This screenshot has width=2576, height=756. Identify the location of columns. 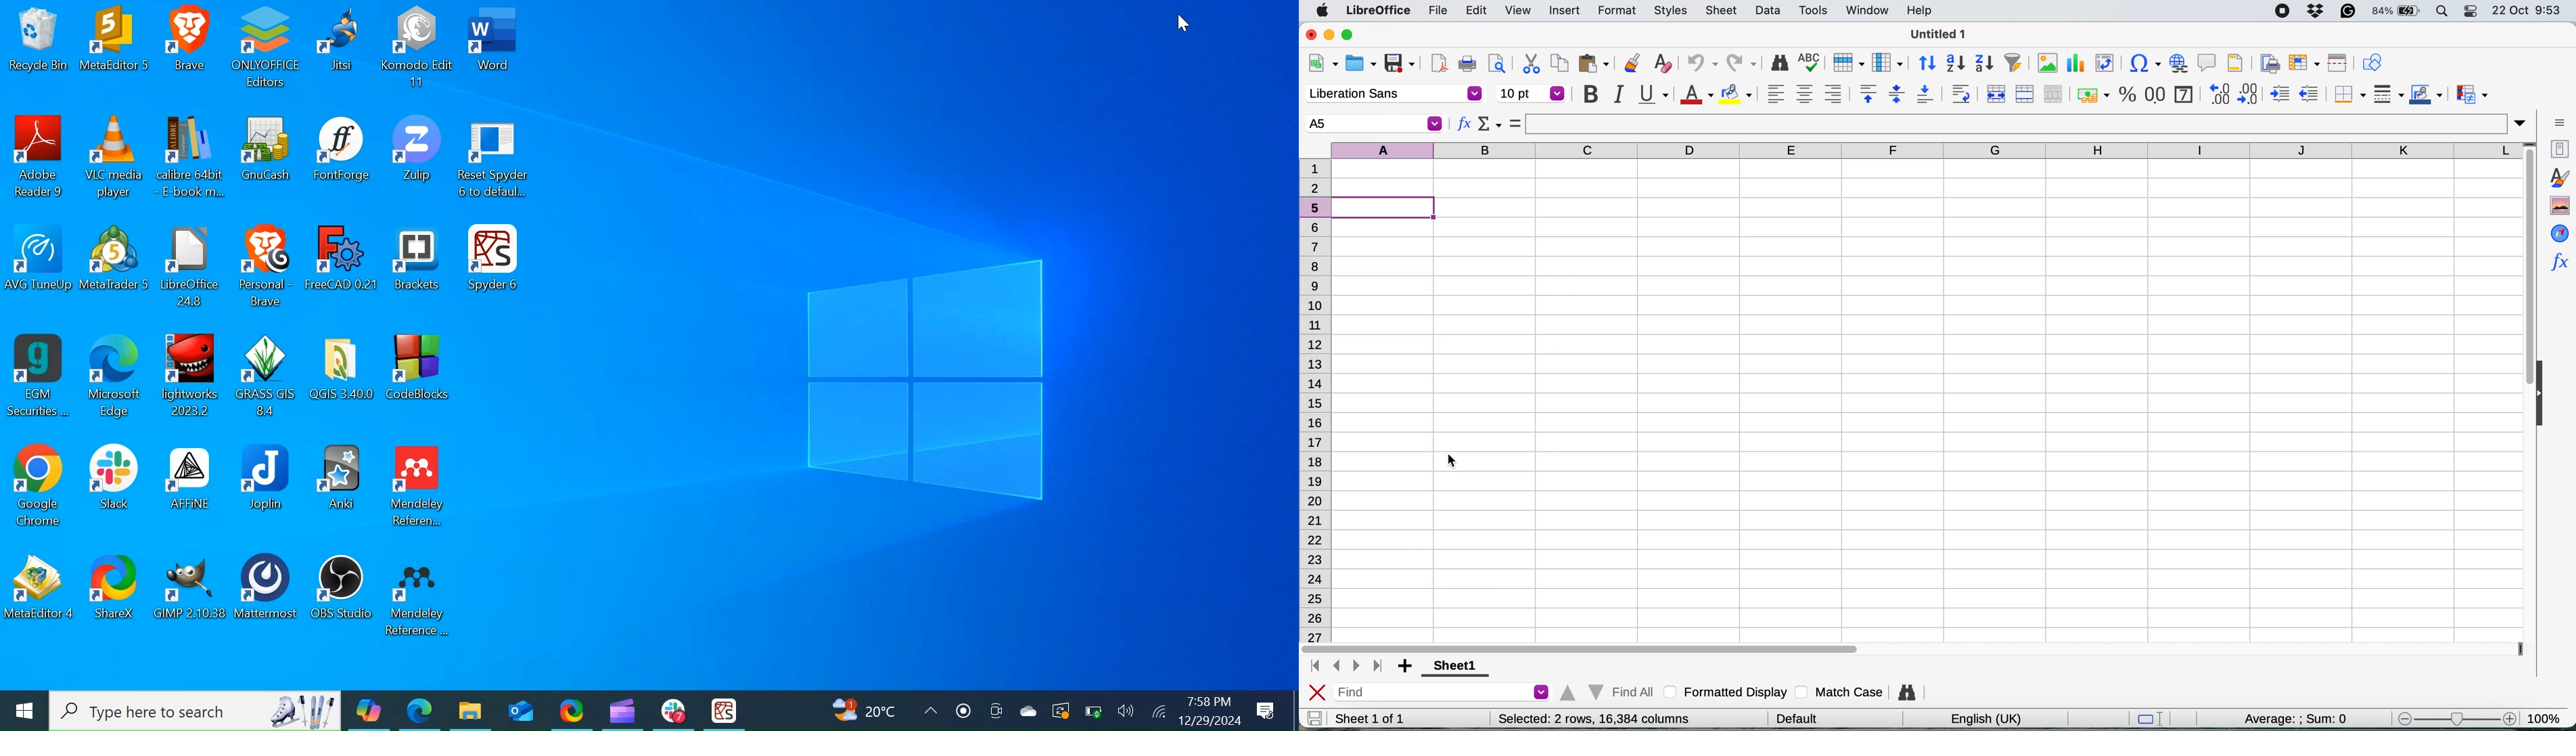
(1929, 149).